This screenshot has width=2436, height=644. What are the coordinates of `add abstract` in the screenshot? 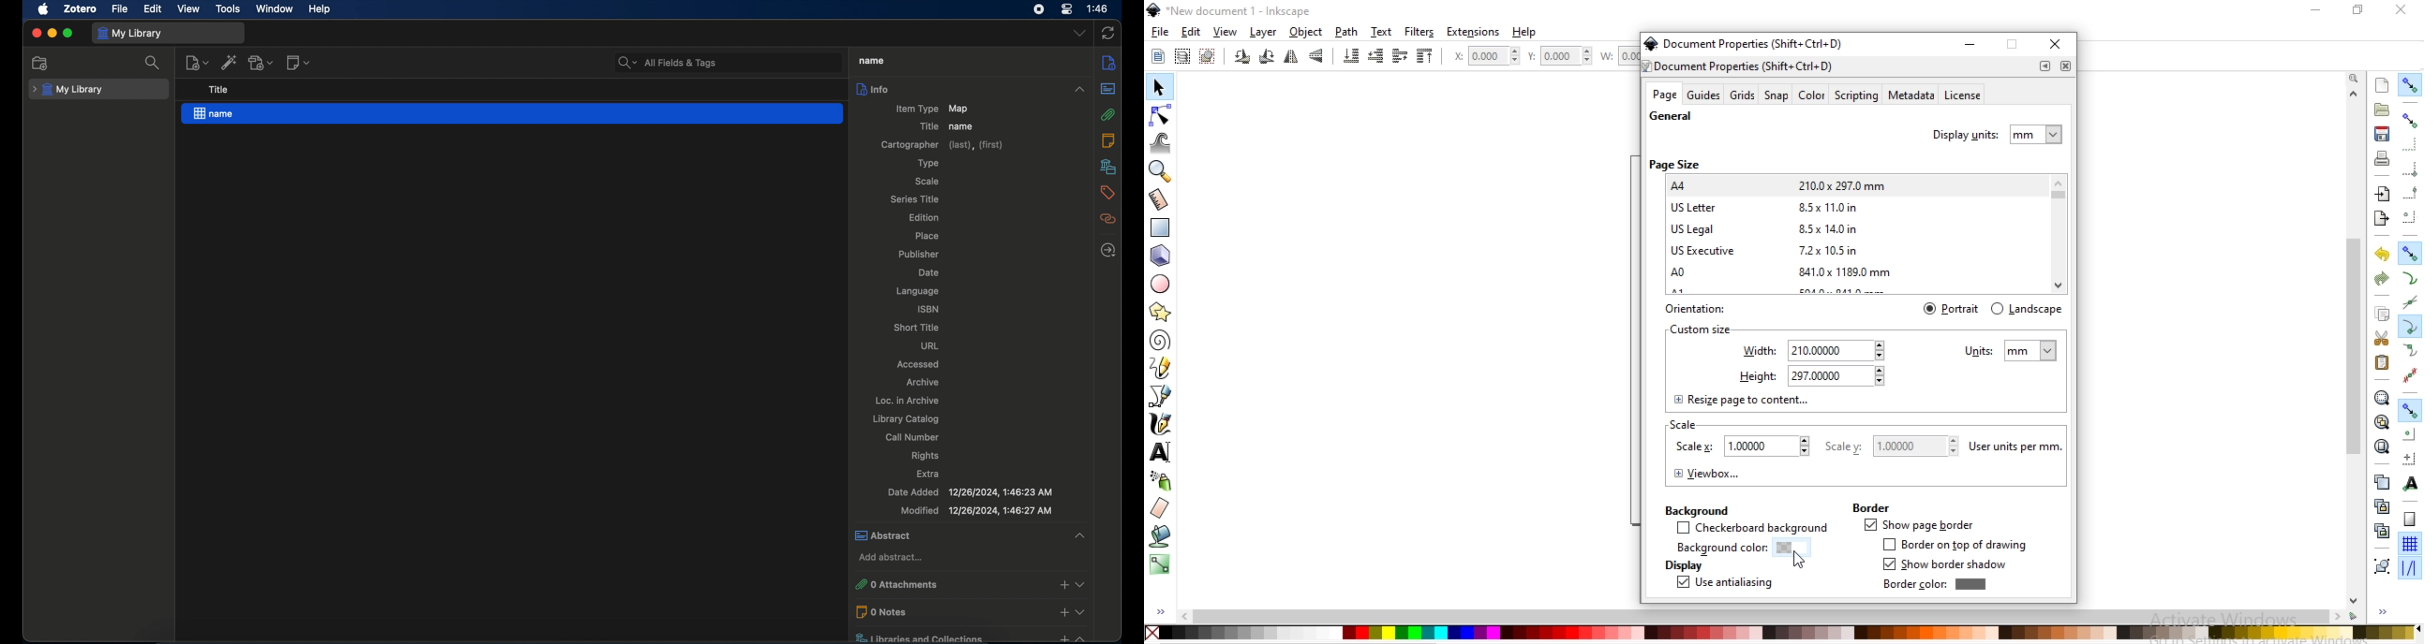 It's located at (894, 558).